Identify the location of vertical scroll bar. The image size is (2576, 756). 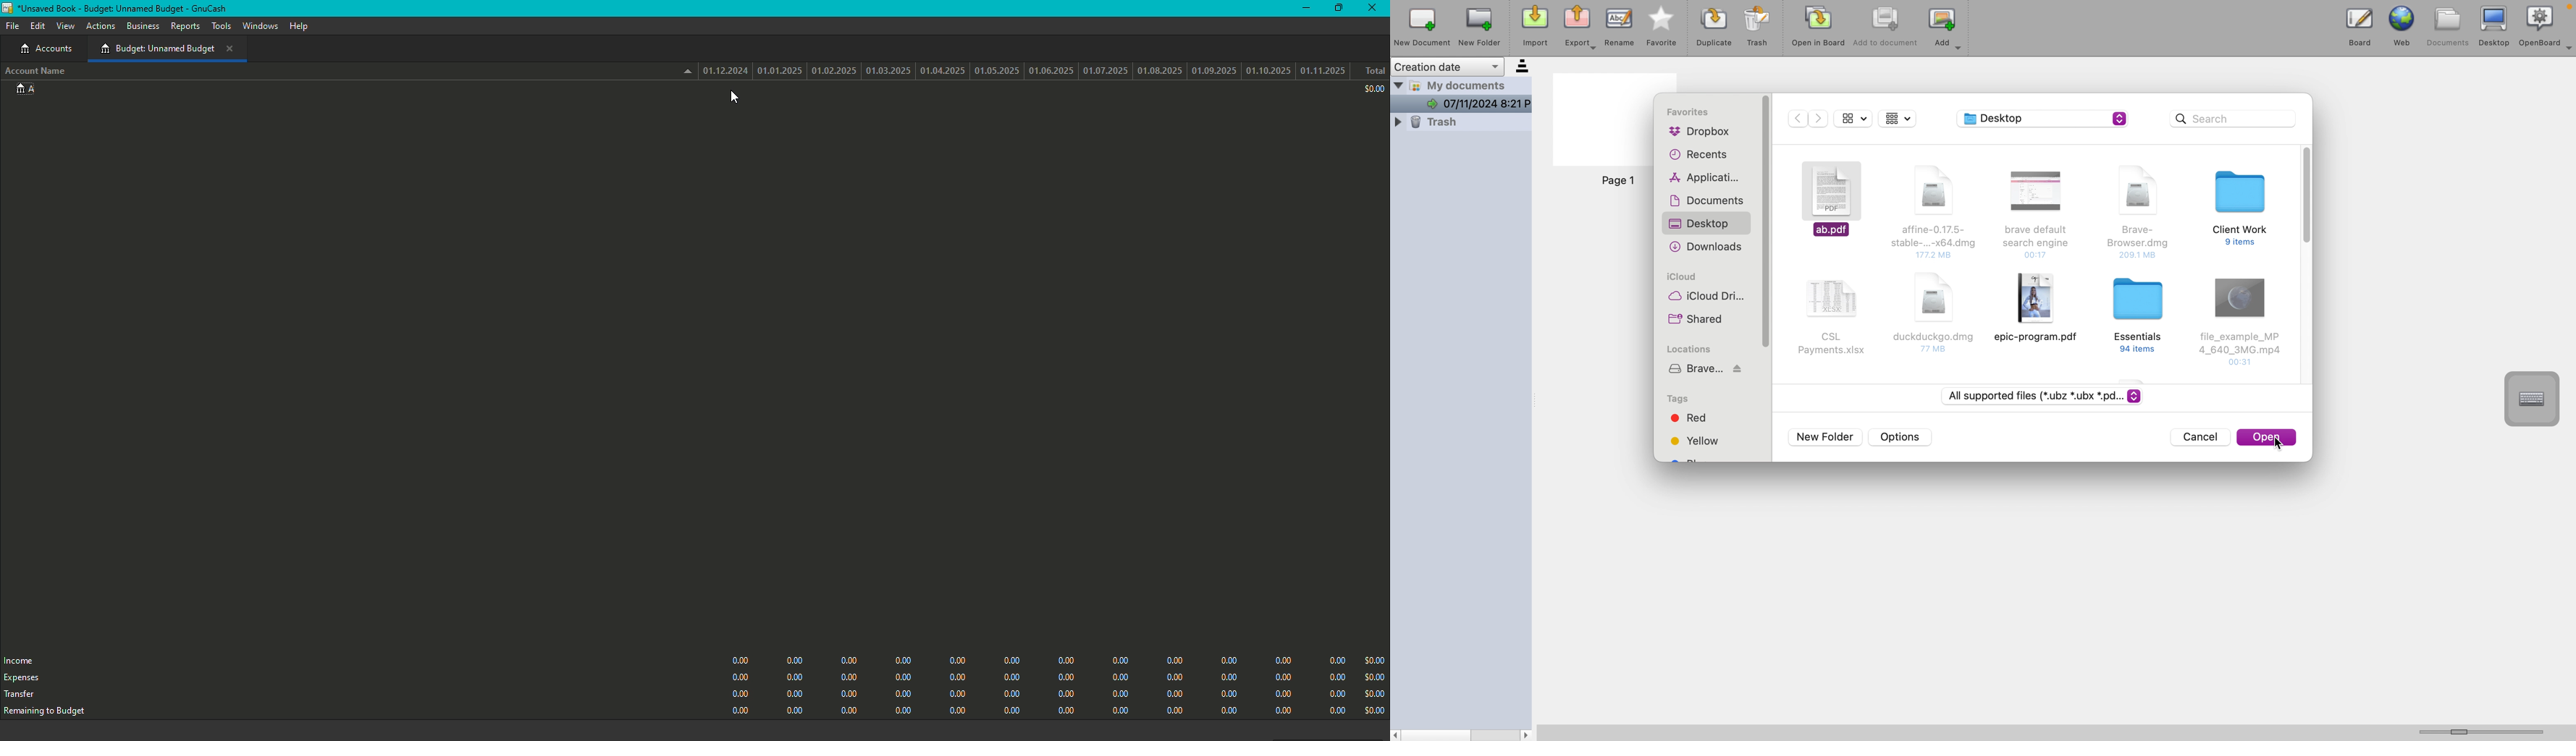
(2307, 194).